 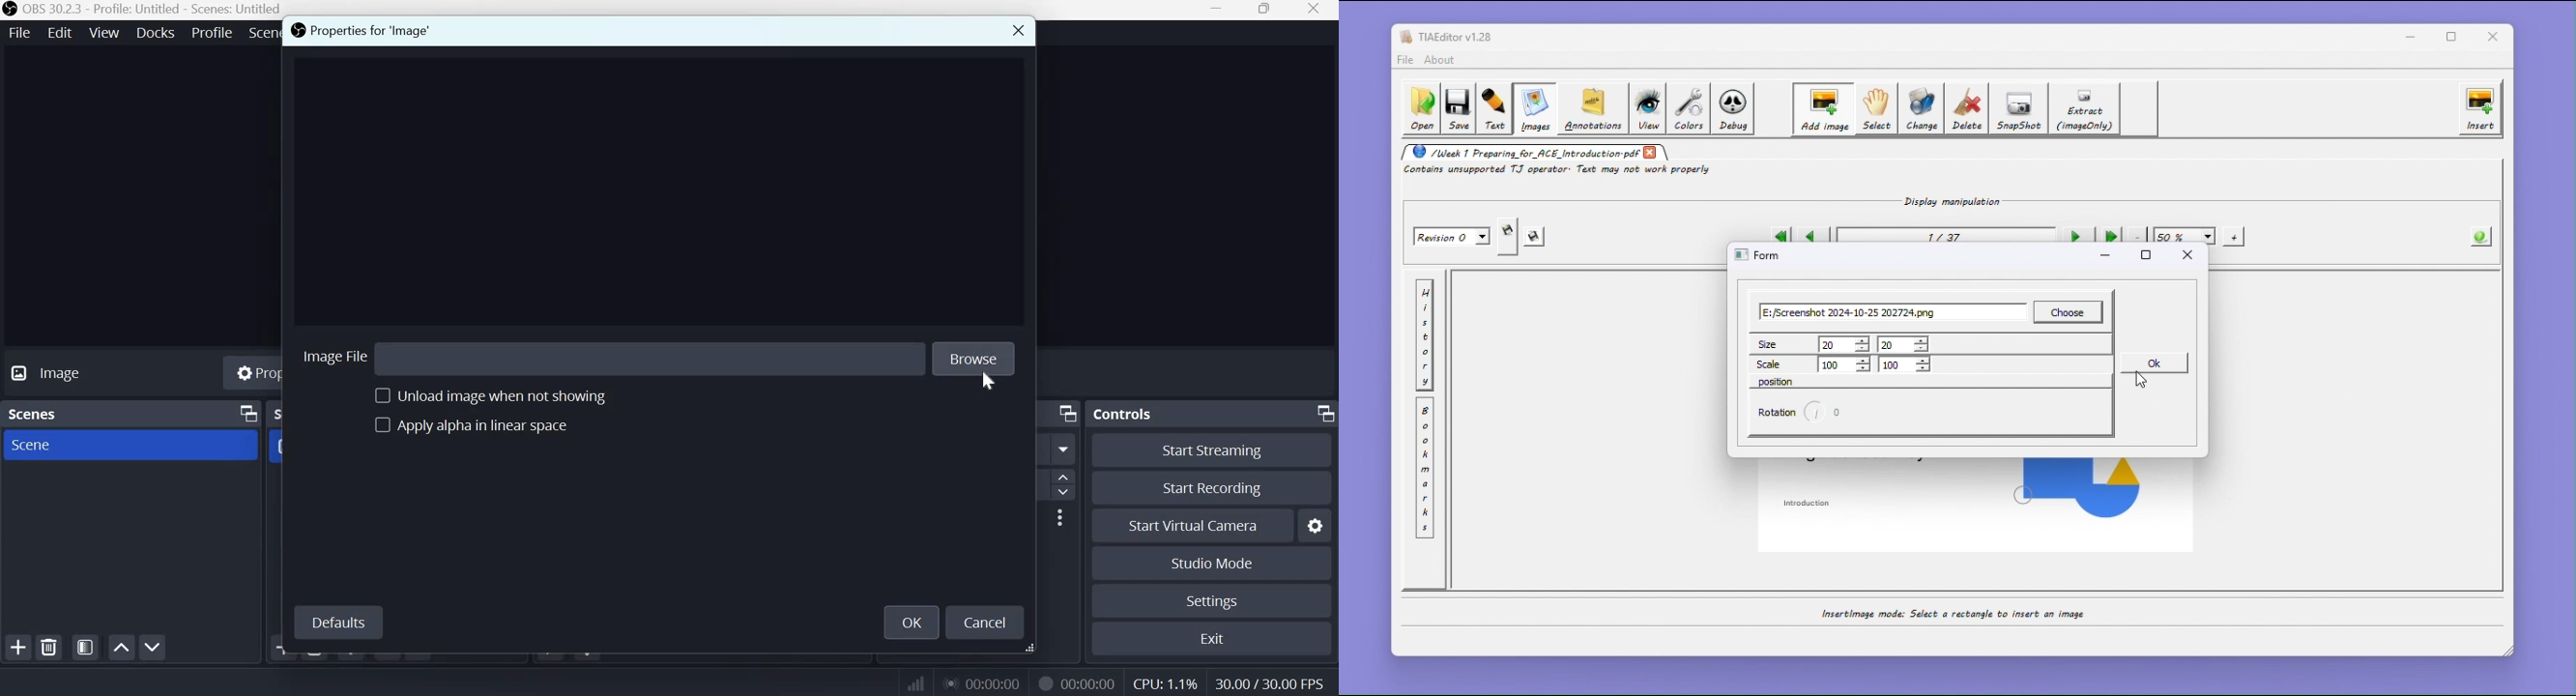 What do you see at coordinates (334, 354) in the screenshot?
I see `Image file` at bounding box center [334, 354].